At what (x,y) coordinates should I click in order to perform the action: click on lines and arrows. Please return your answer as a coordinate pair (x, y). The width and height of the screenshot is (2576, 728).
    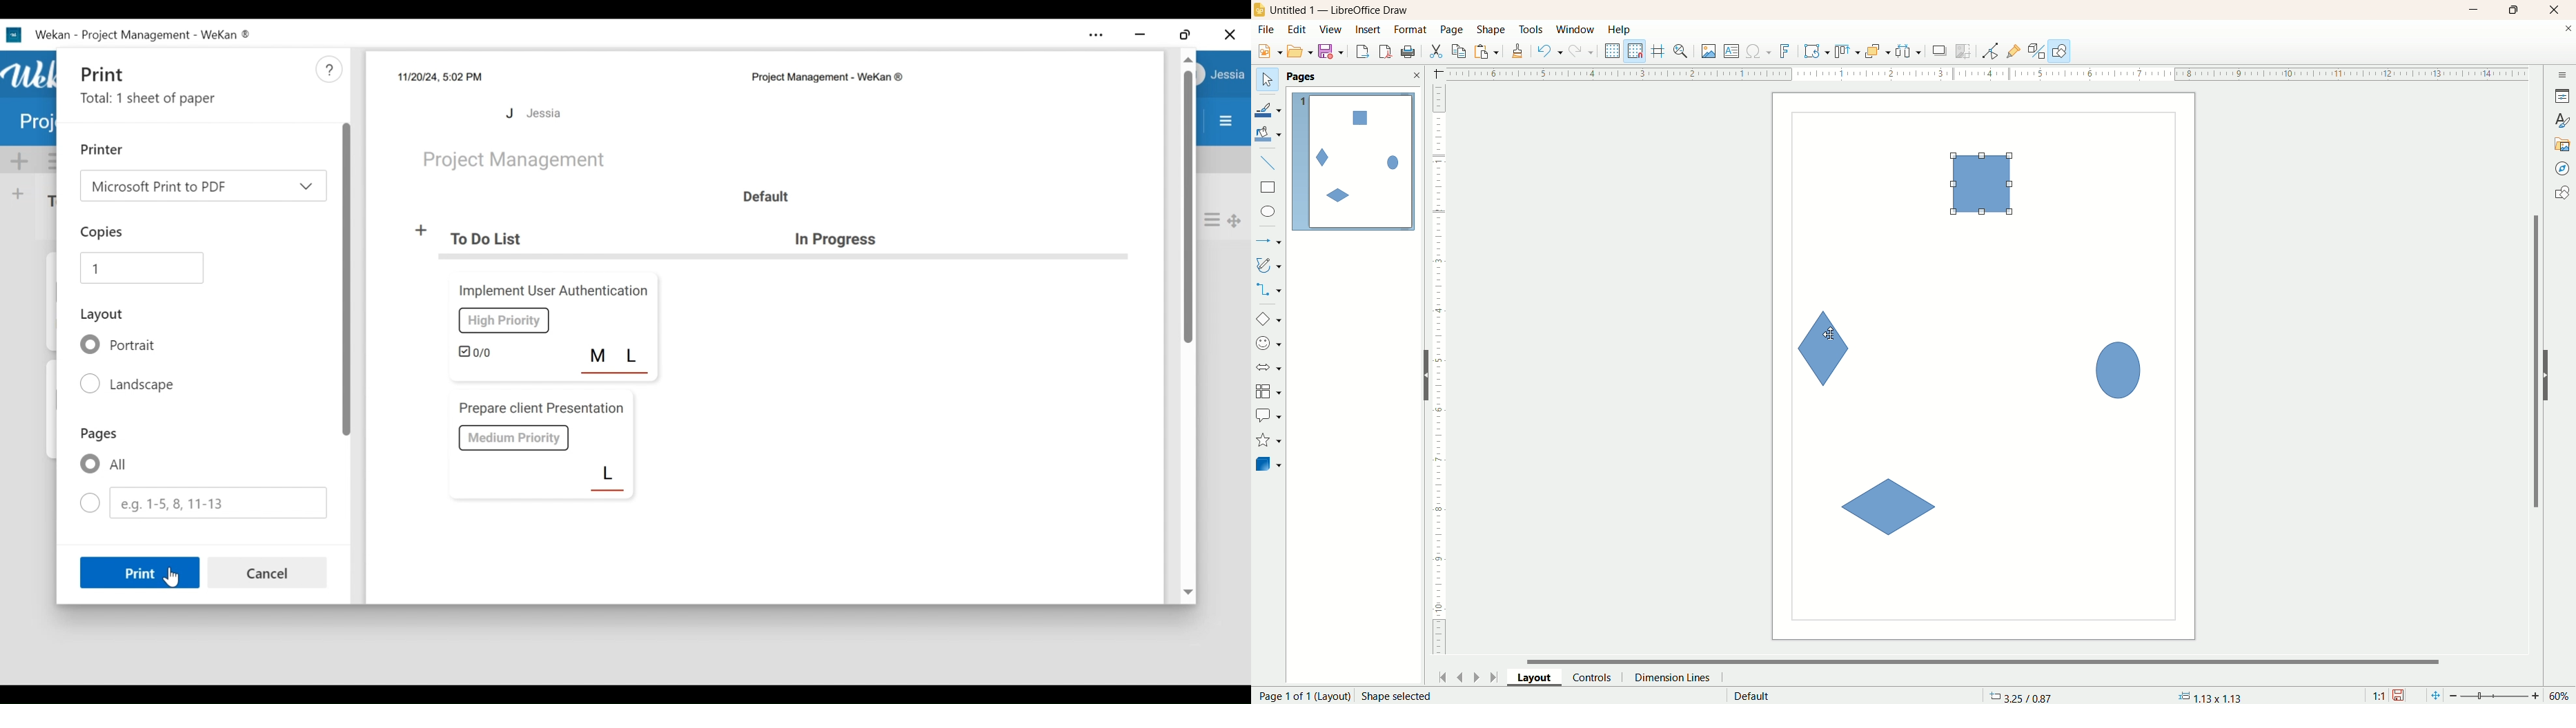
    Looking at the image, I should click on (1270, 242).